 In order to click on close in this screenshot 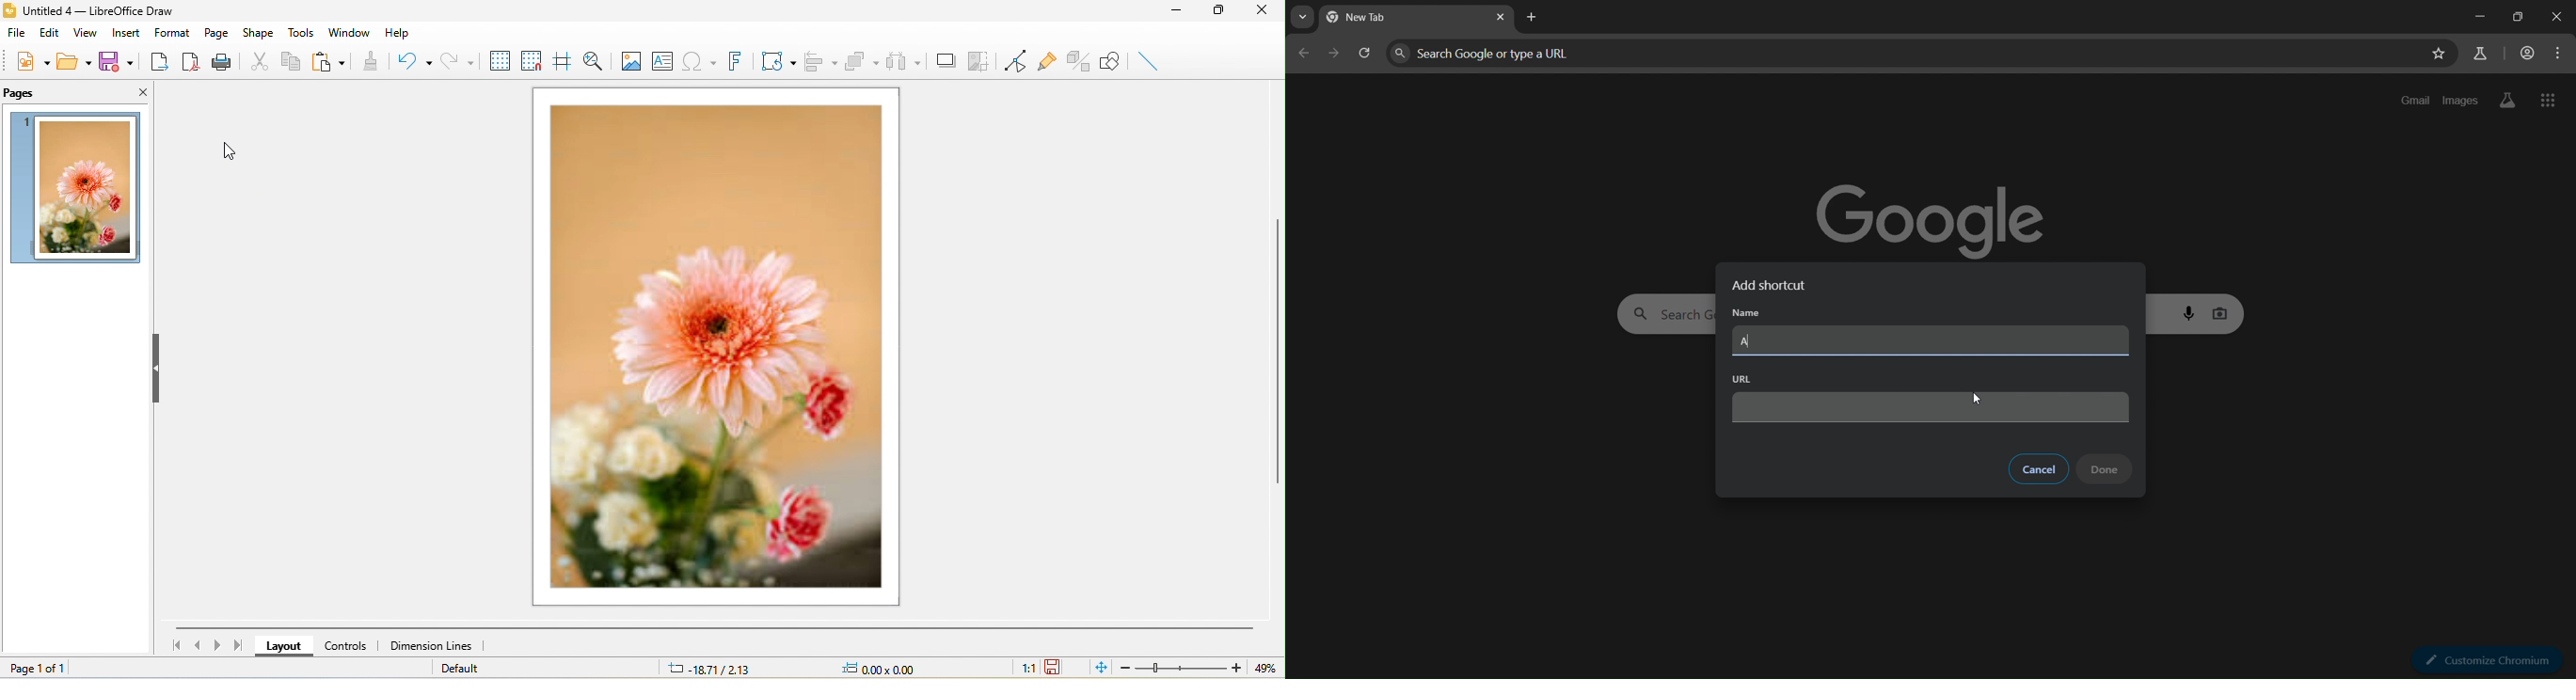, I will do `click(2556, 17)`.